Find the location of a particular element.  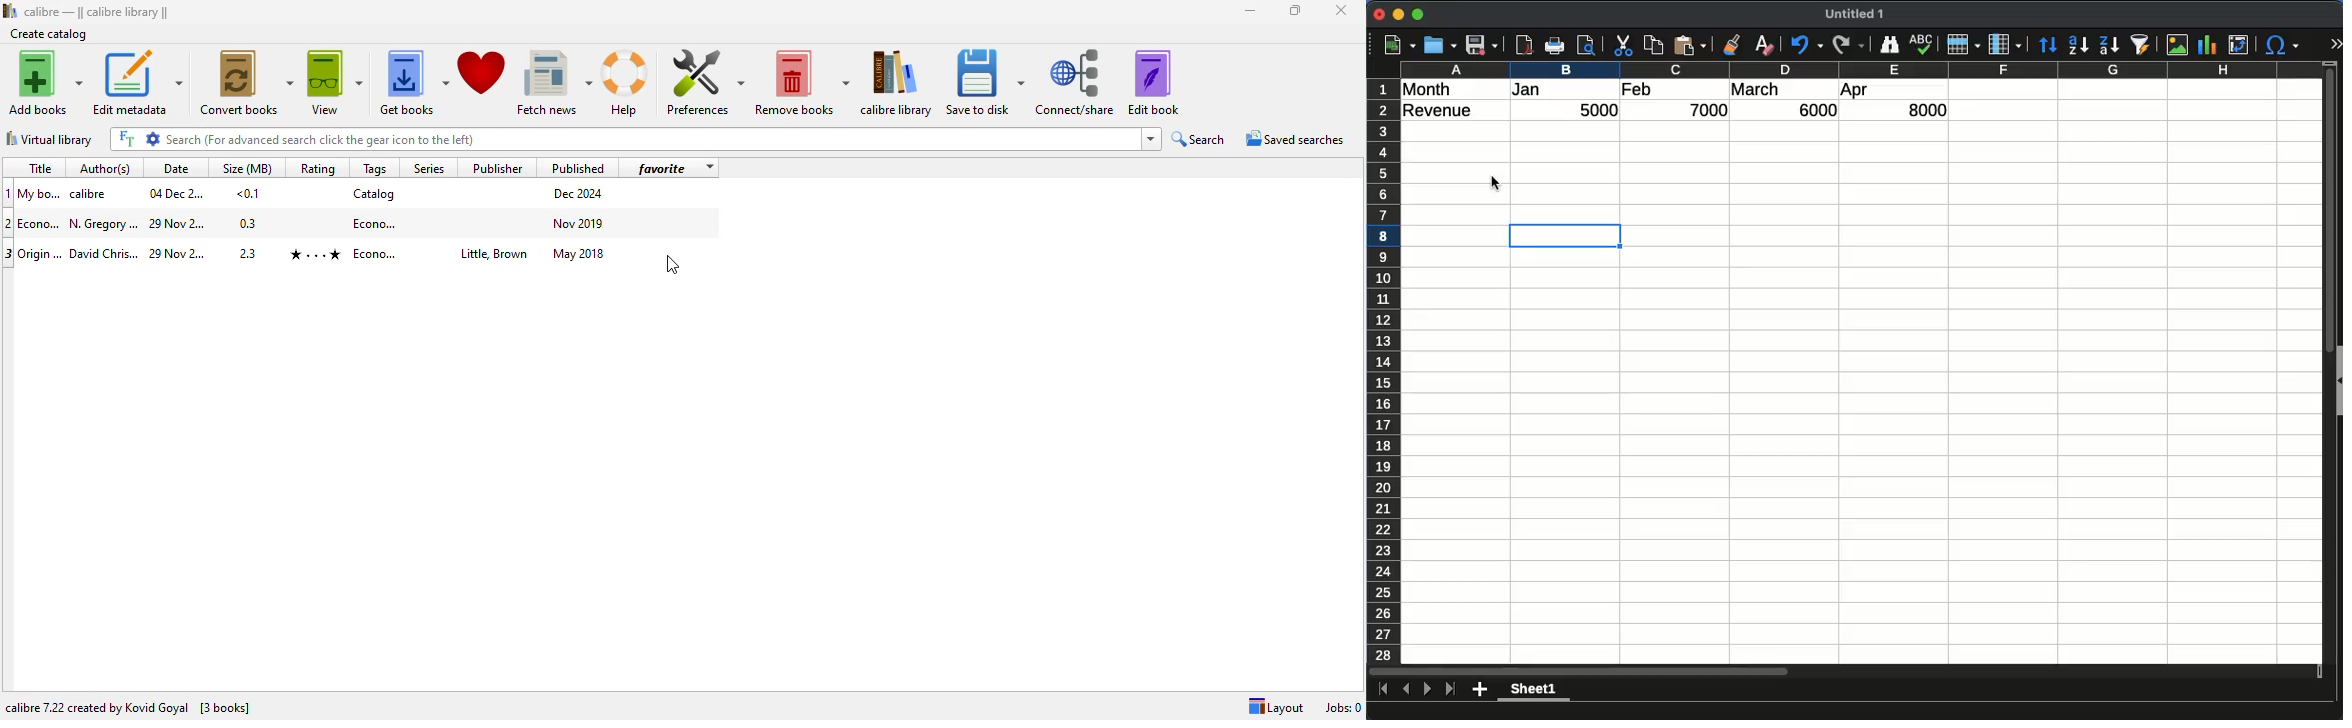

layout is located at coordinates (1278, 707).